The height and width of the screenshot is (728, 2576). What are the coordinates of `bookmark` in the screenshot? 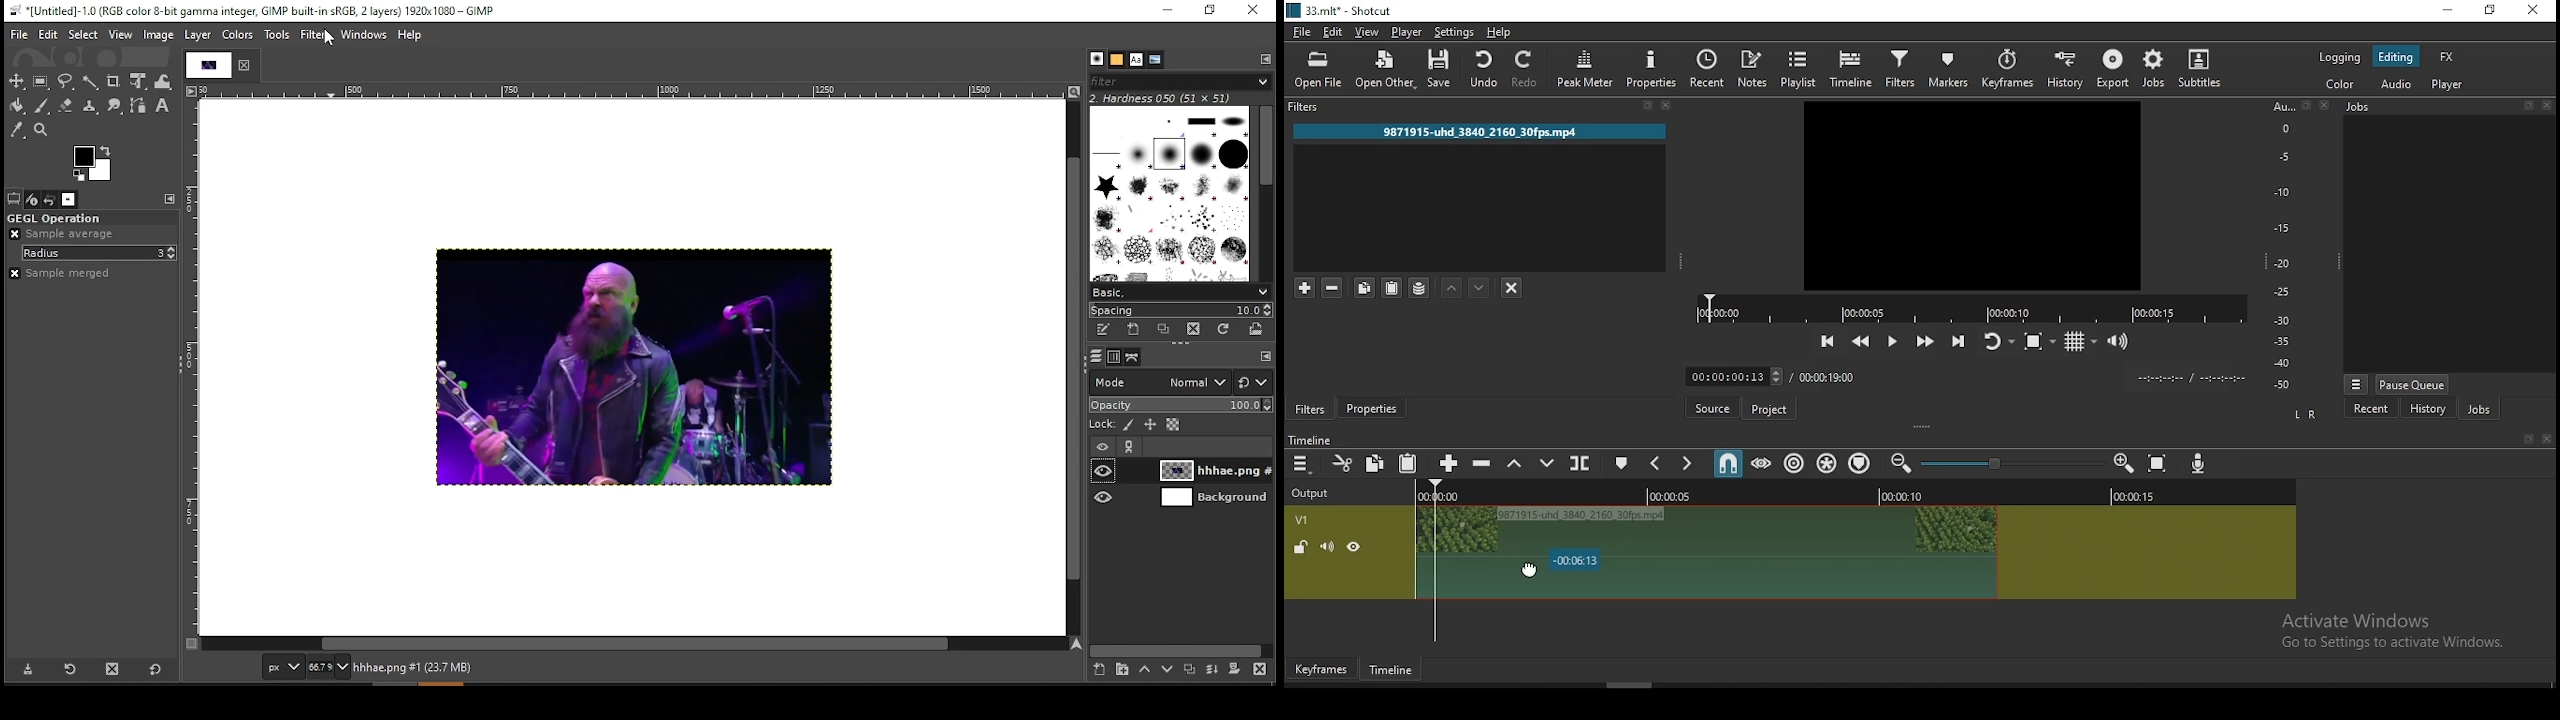 It's located at (1643, 104).